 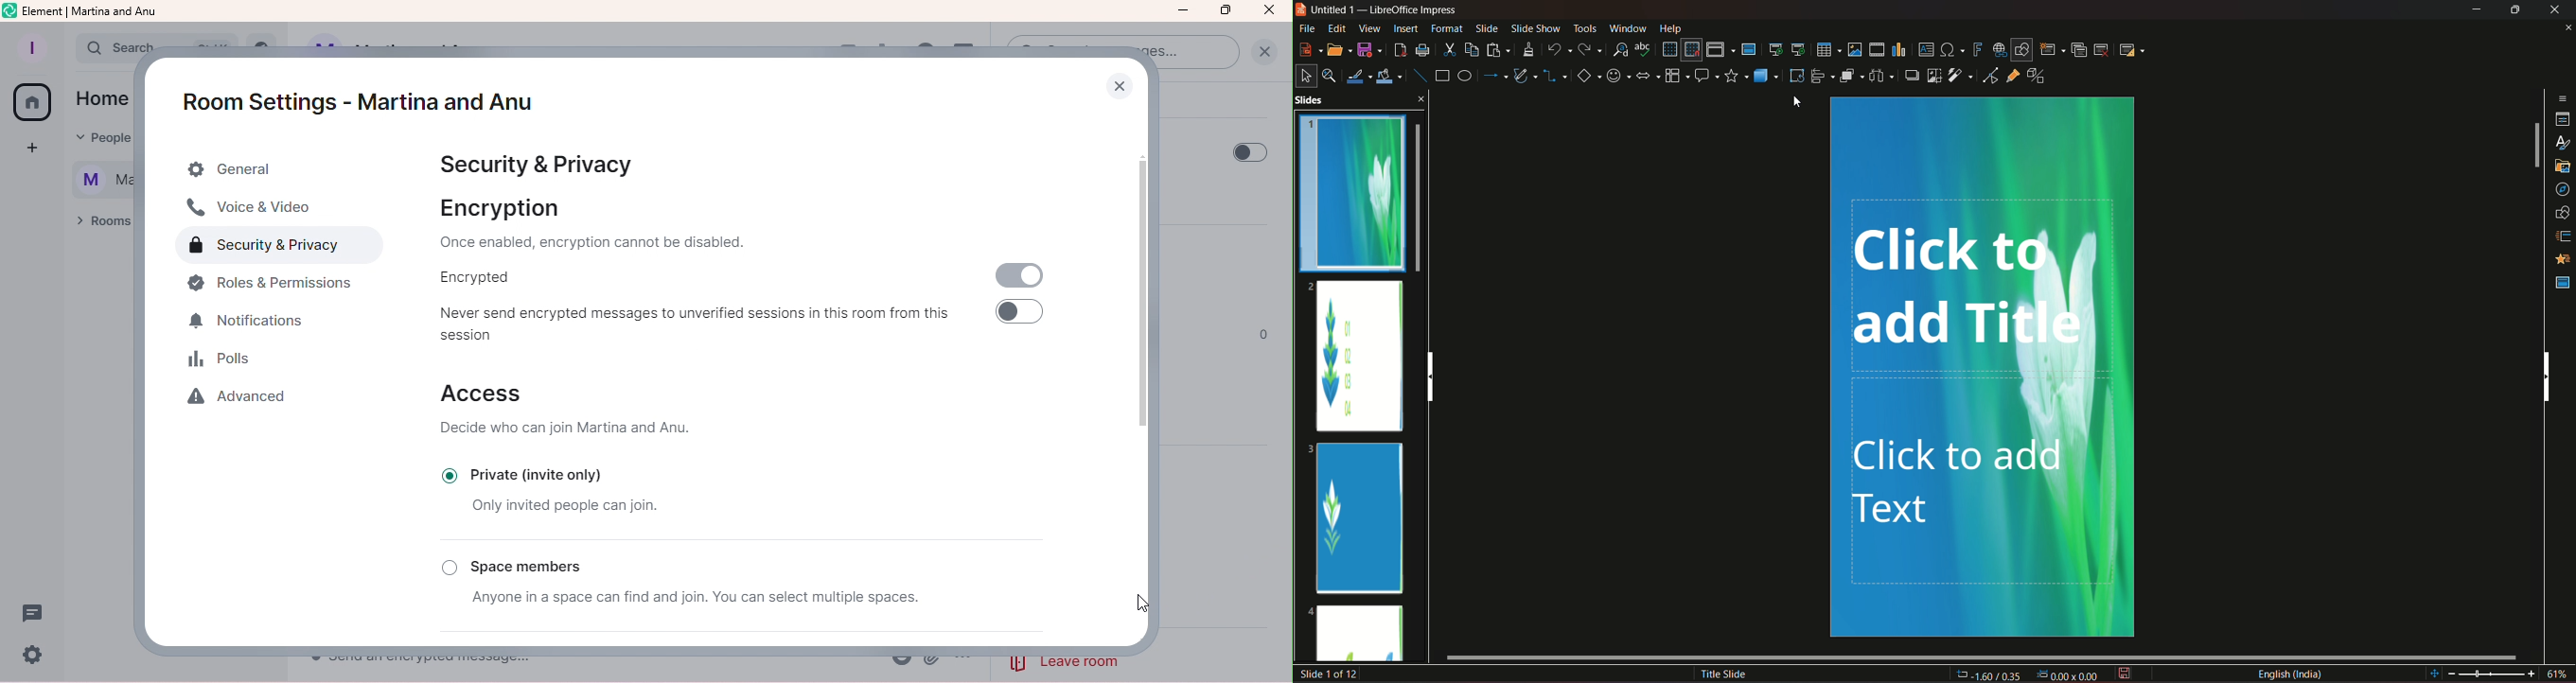 I want to click on shapes, so click(x=2561, y=213).